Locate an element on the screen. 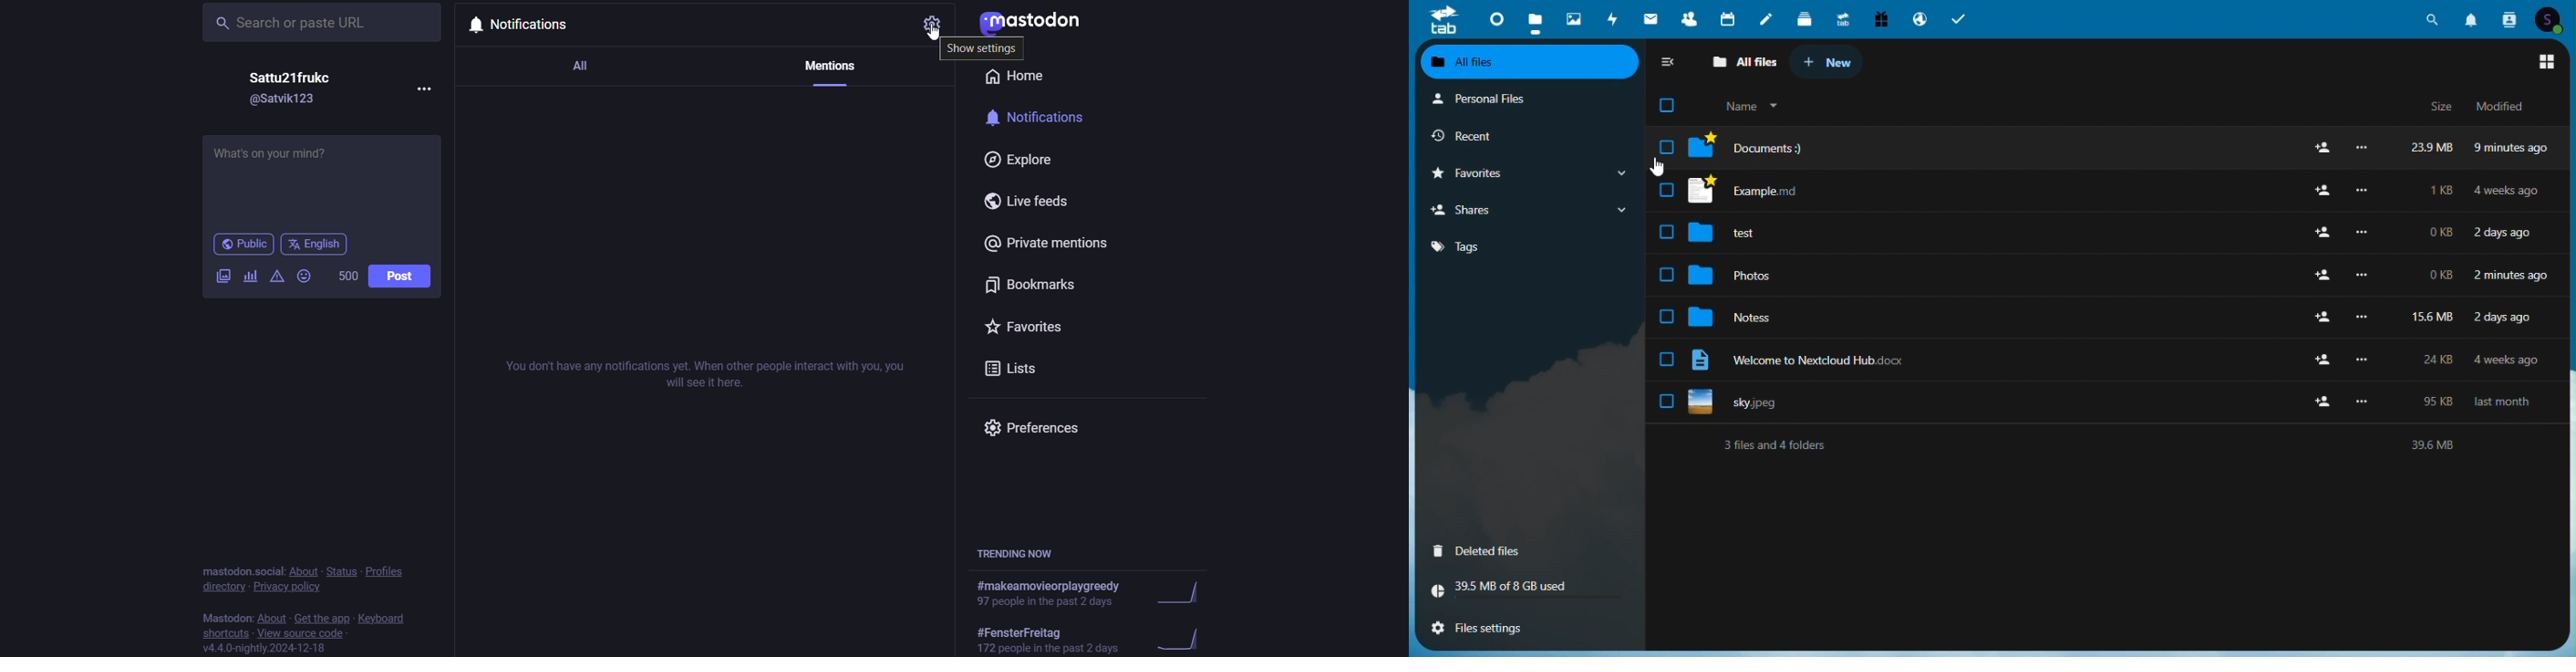  500 is located at coordinates (349, 274).